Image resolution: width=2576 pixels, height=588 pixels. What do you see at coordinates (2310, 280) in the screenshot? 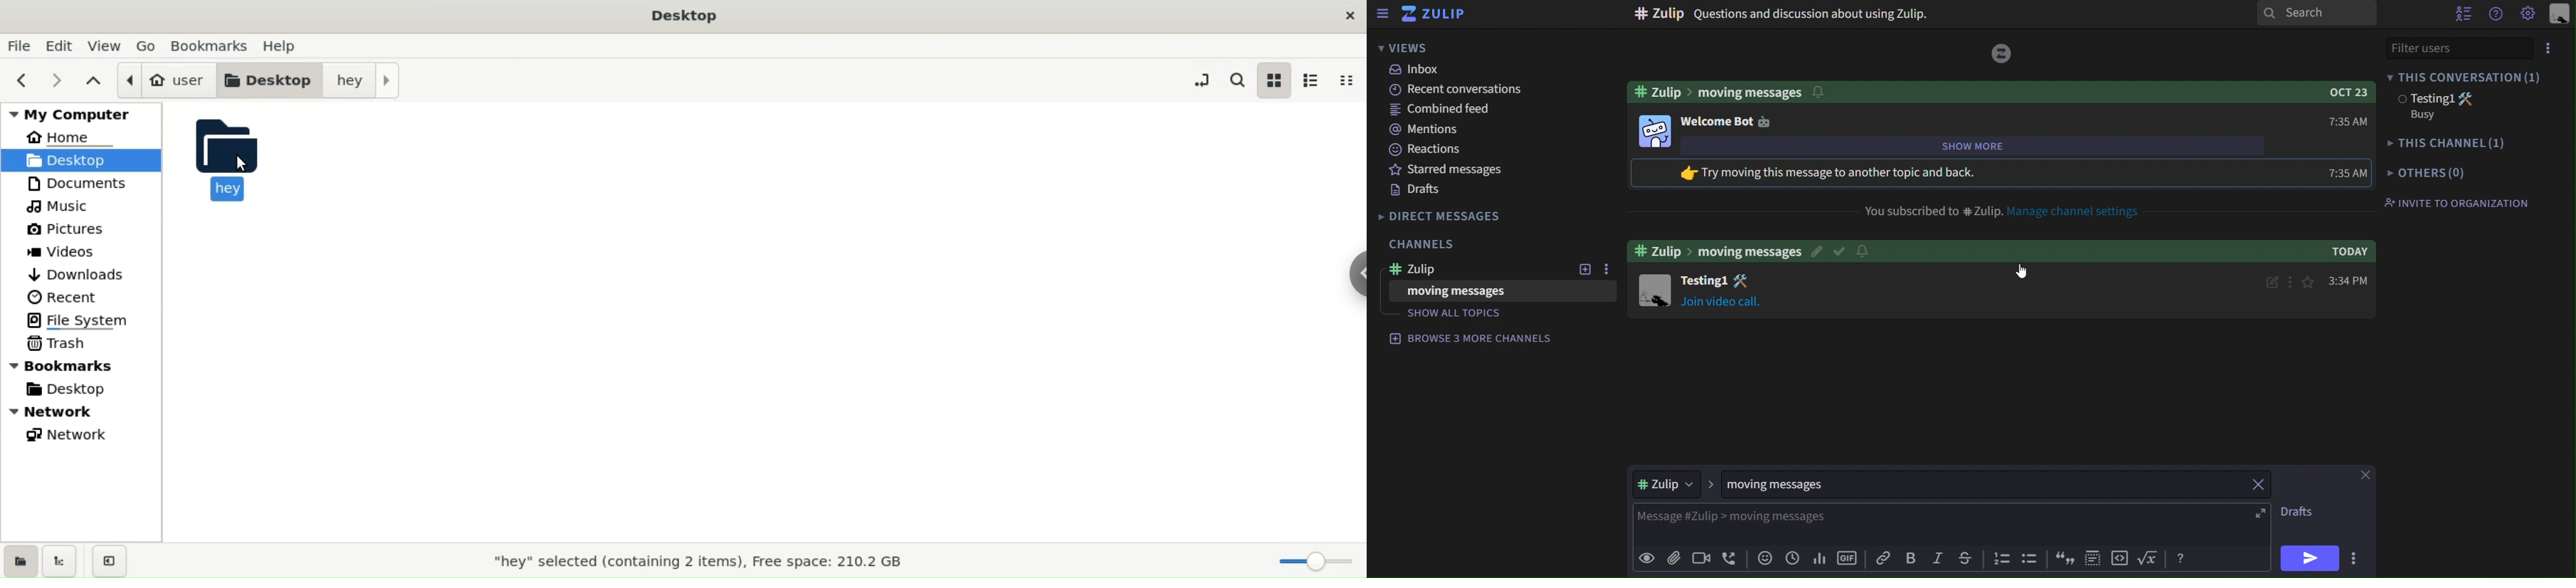
I see `starred` at bounding box center [2310, 280].